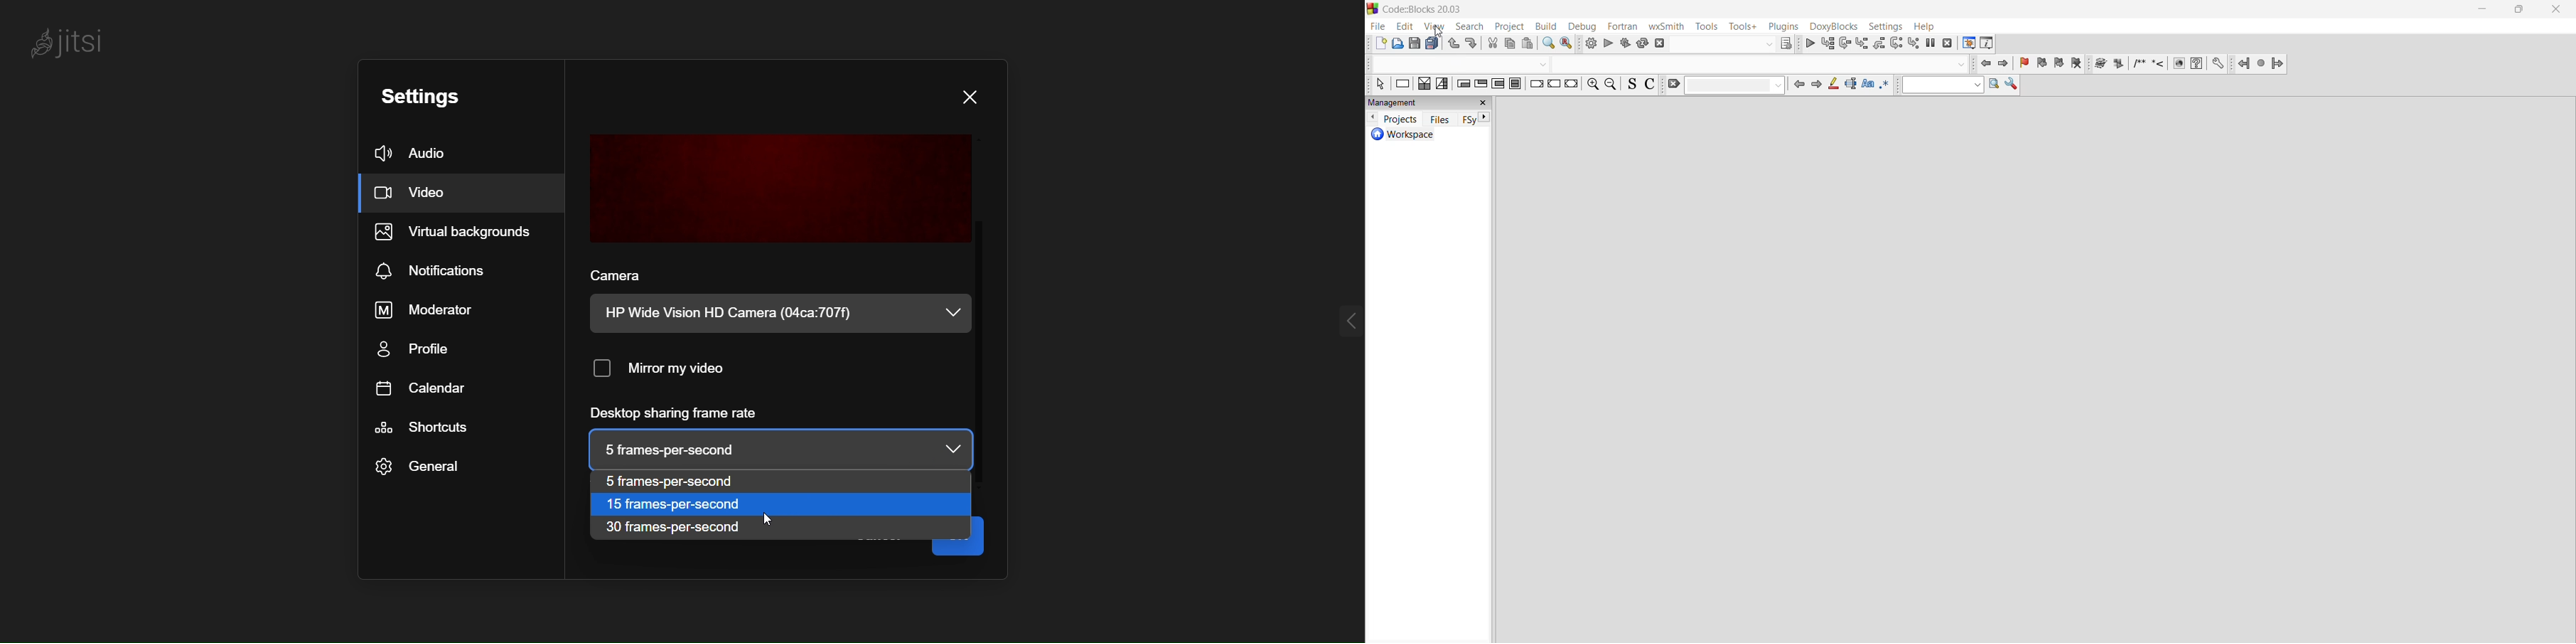 The height and width of the screenshot is (644, 2576). I want to click on debugging window, so click(1968, 42).